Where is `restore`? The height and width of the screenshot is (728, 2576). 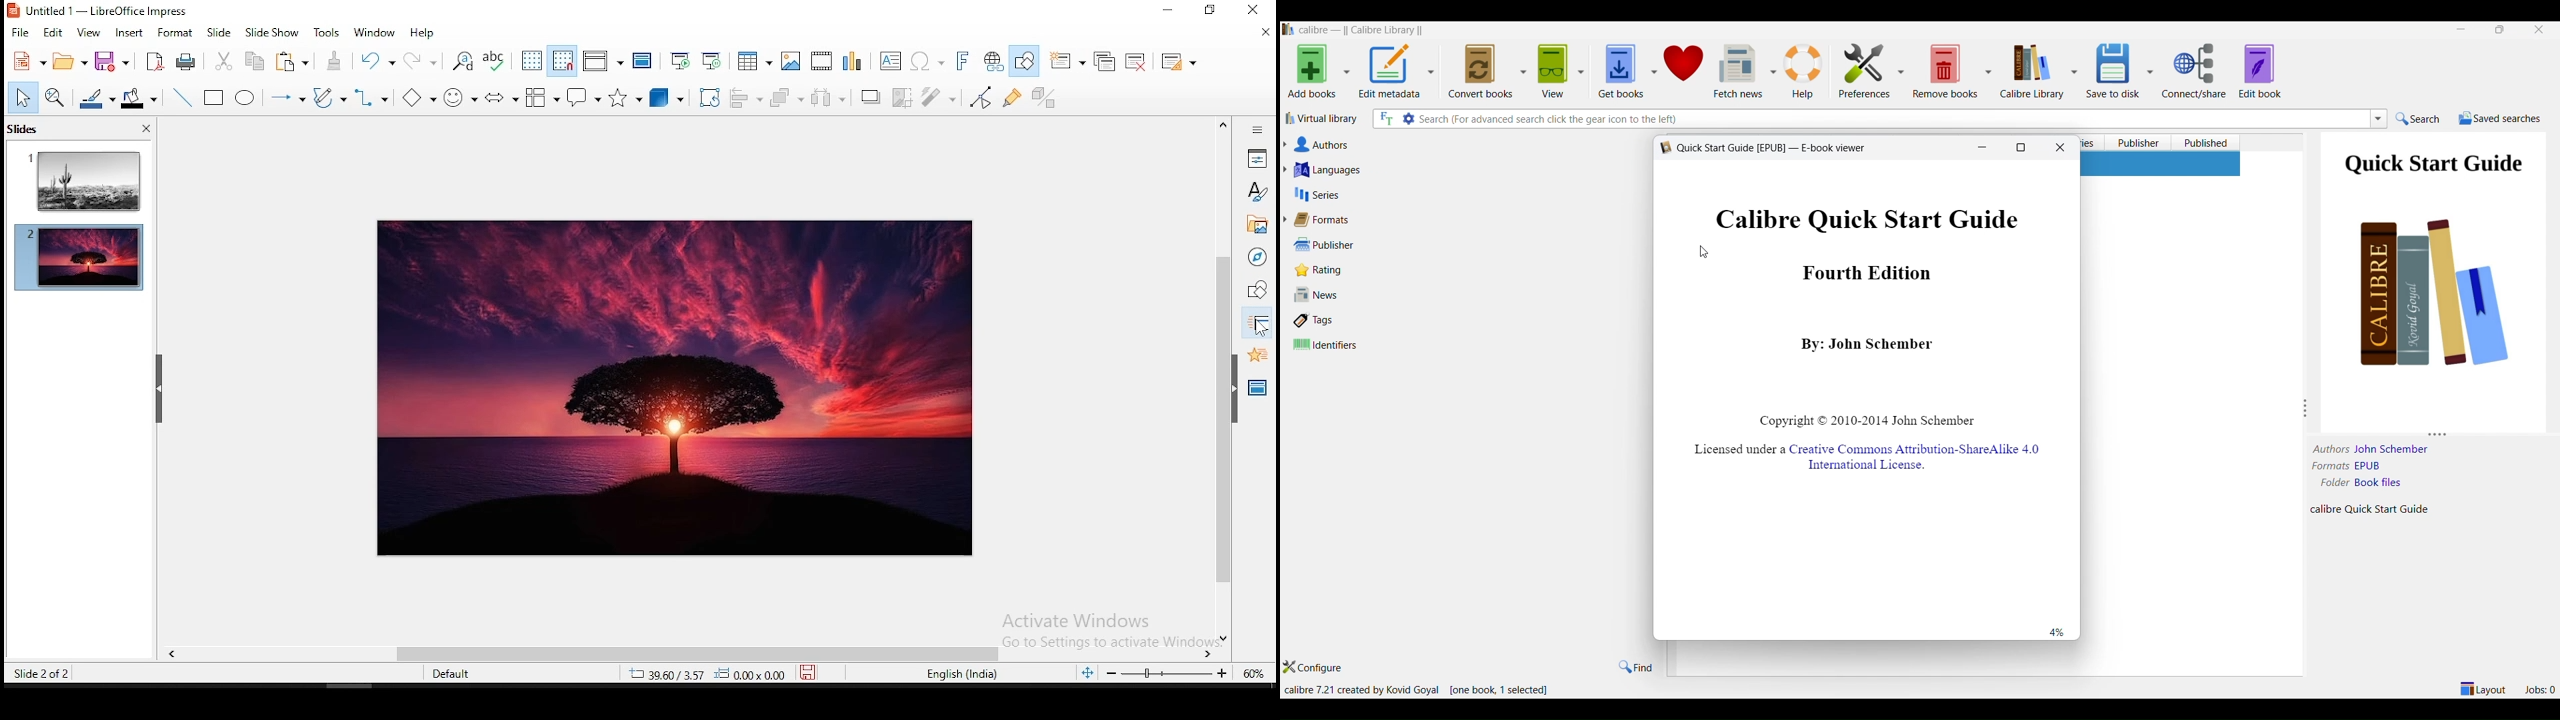
restore is located at coordinates (1207, 11).